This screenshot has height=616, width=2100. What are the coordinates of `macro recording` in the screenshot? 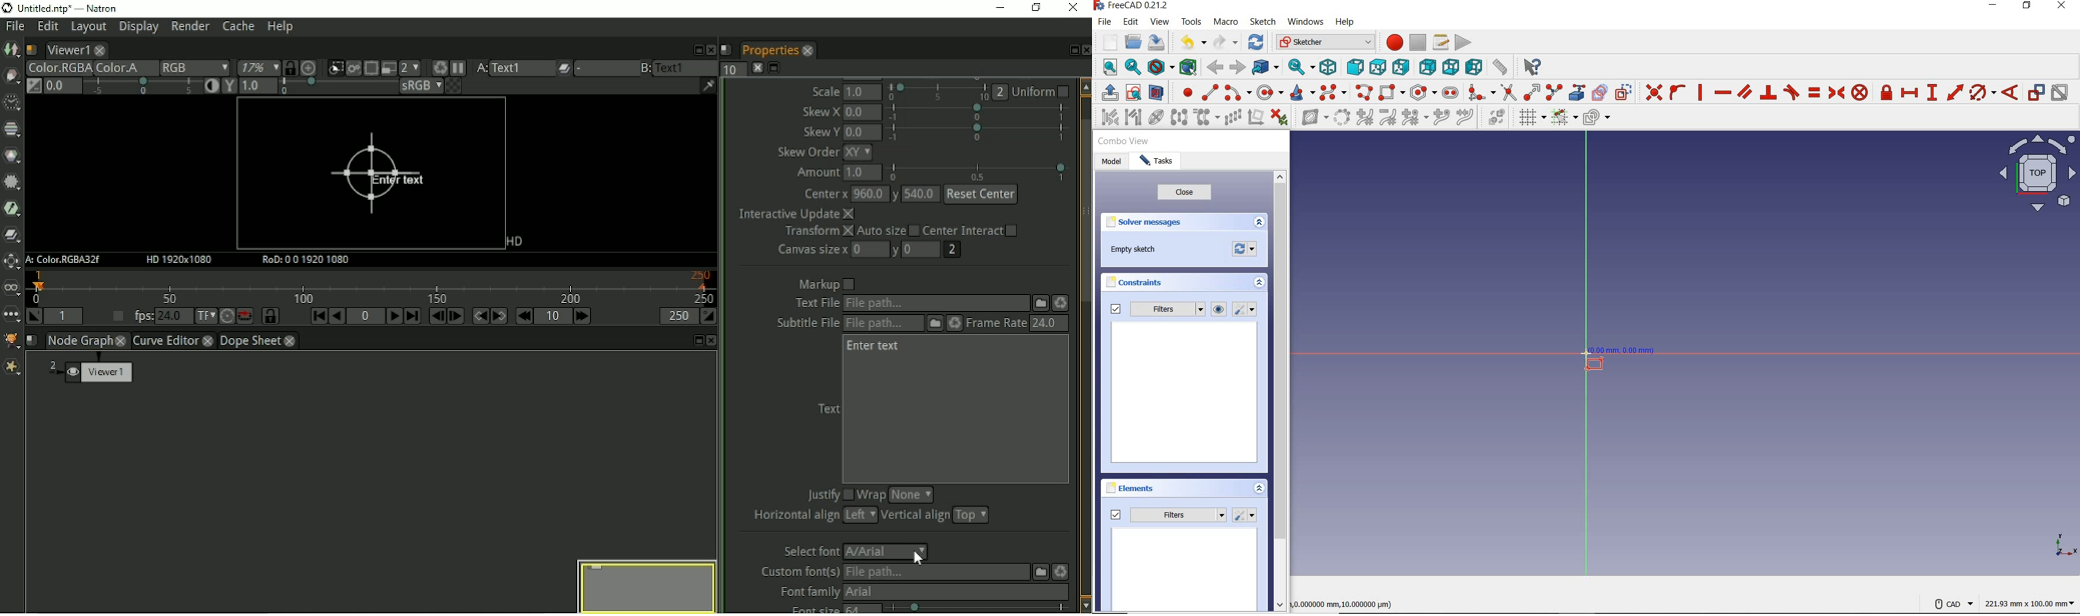 It's located at (1393, 44).